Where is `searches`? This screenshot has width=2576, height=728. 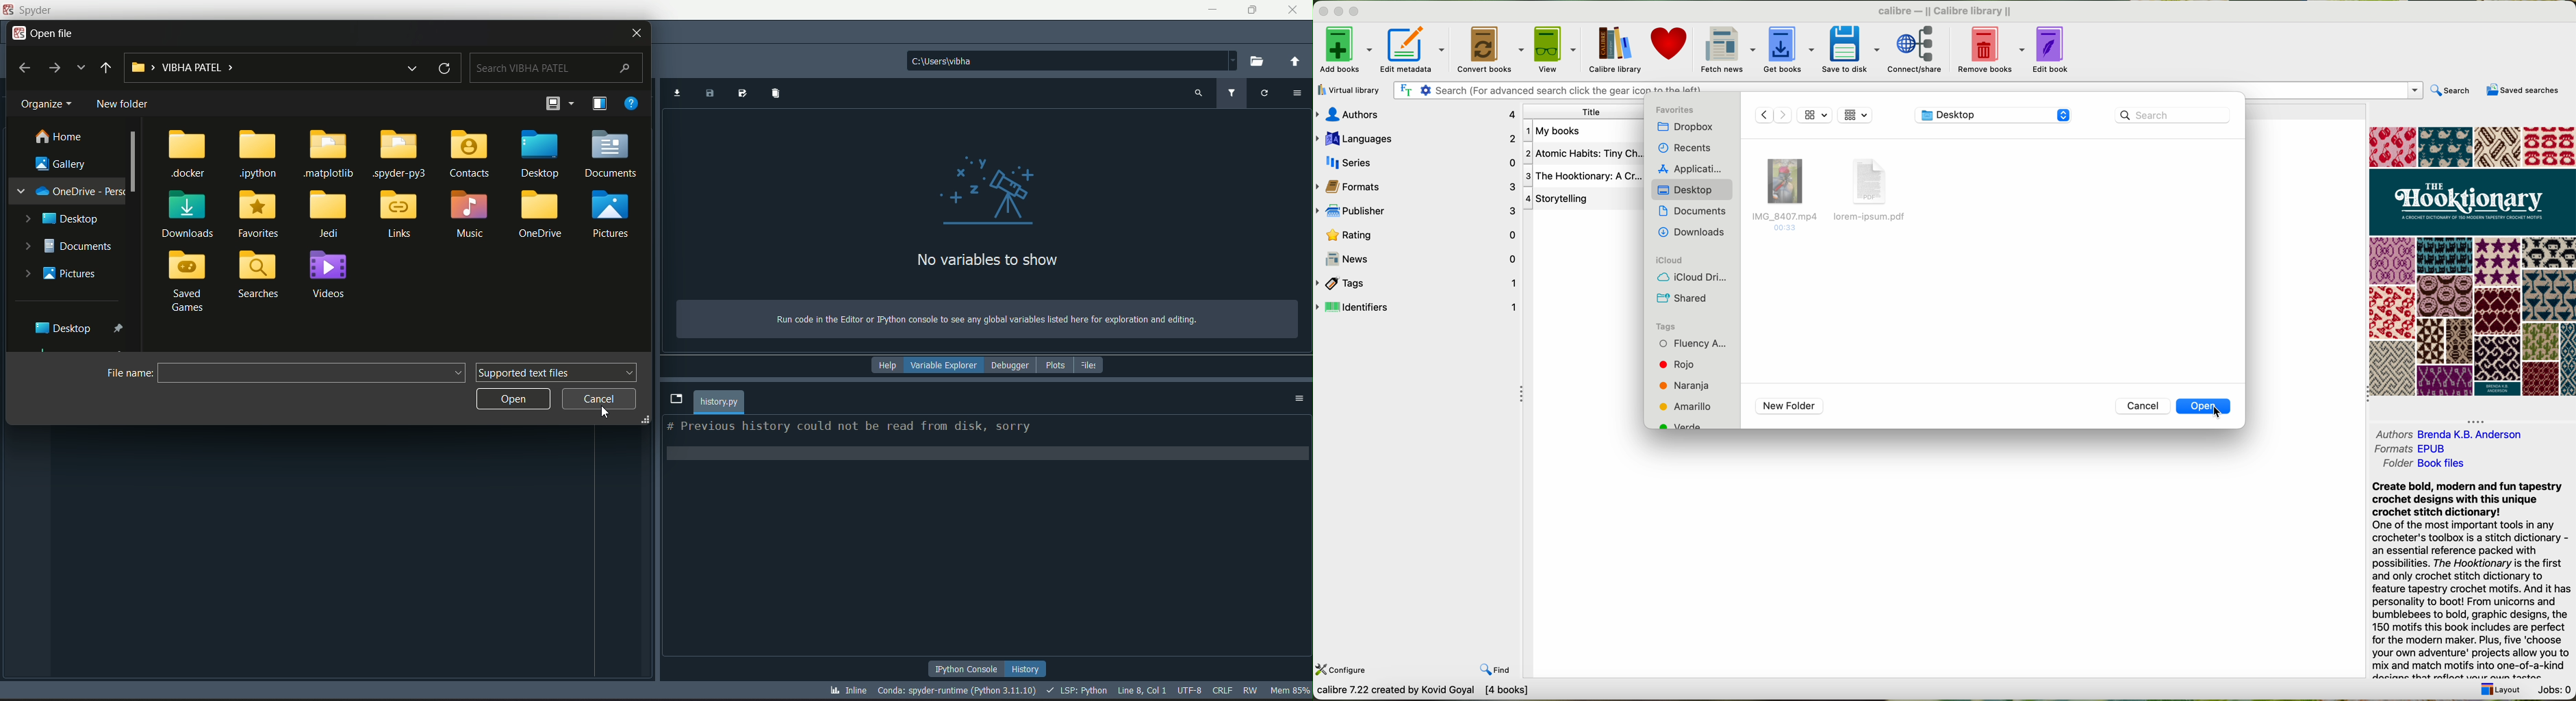 searches is located at coordinates (259, 275).